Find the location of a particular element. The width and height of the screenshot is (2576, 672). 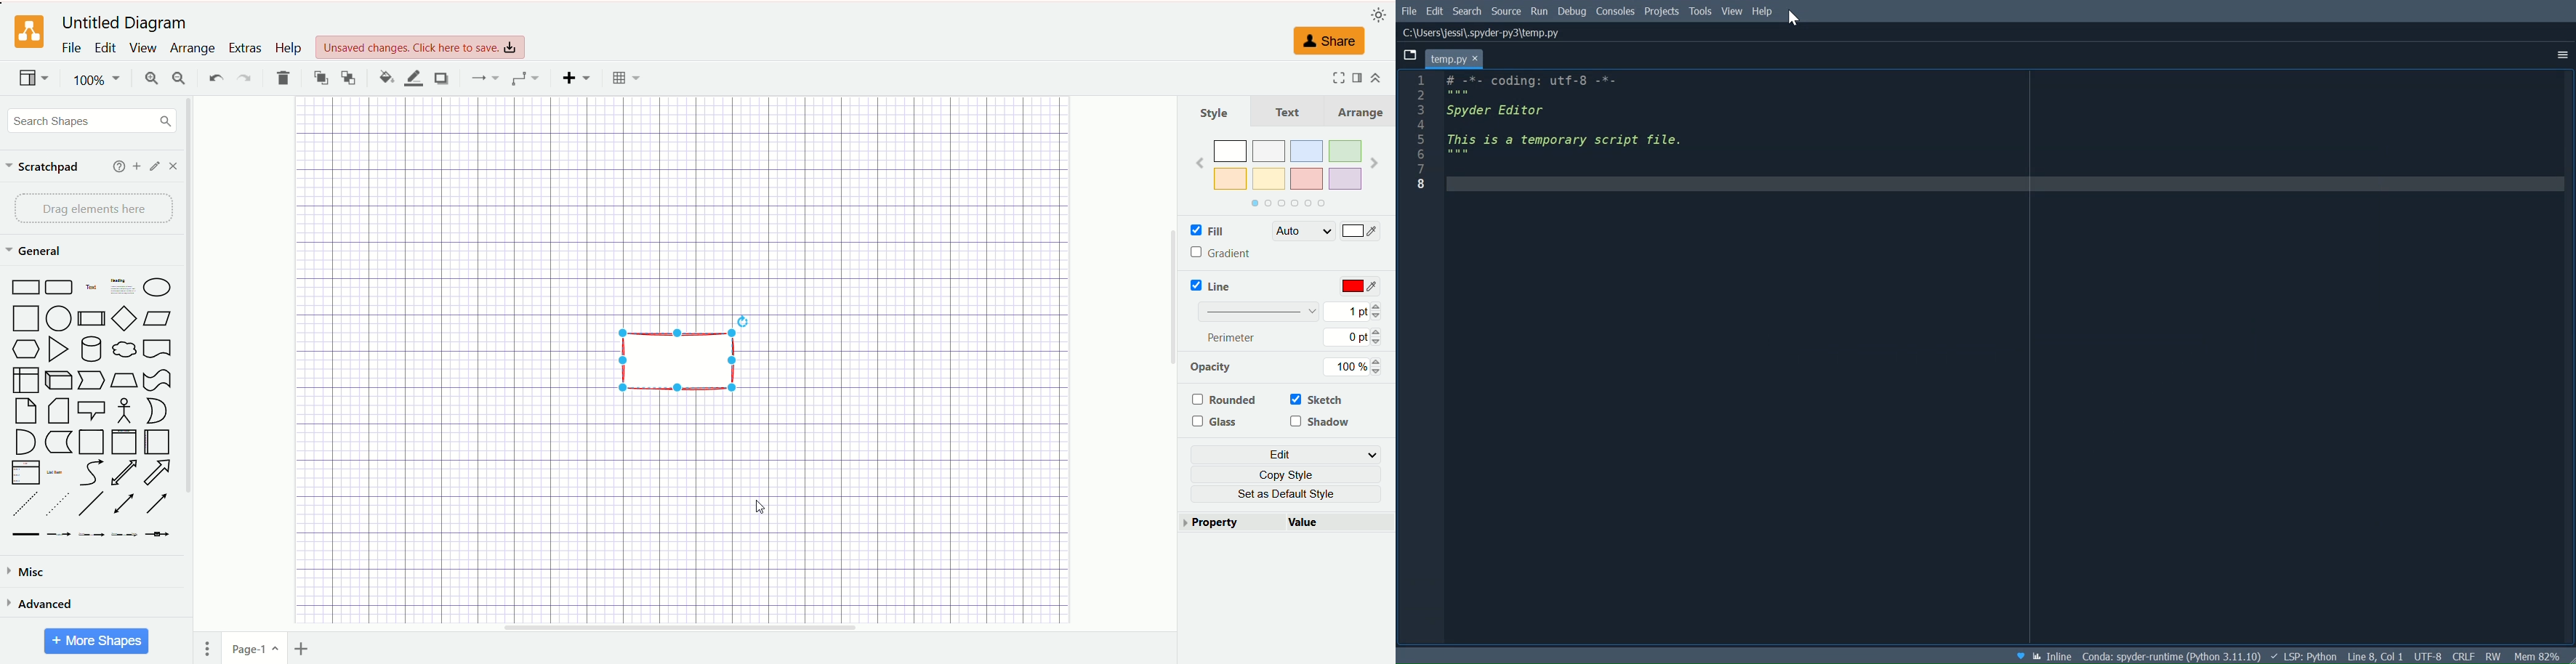

0 pt is located at coordinates (1353, 336).